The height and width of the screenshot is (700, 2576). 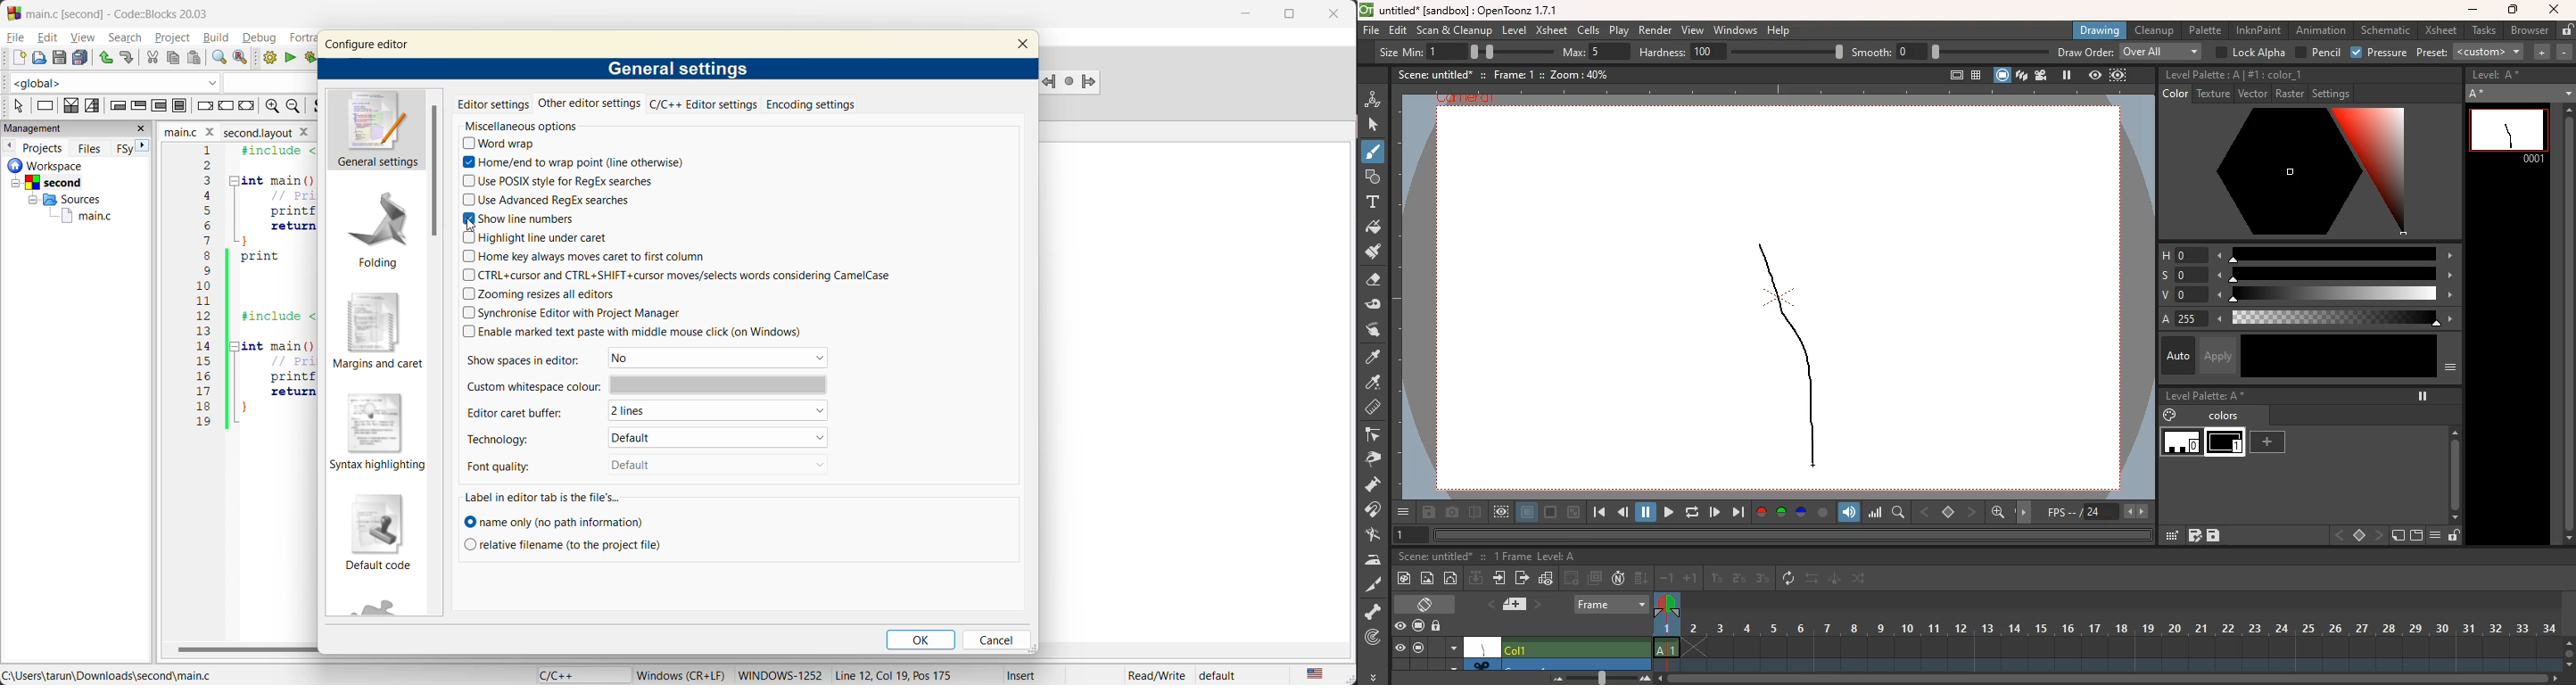 I want to click on redo, so click(x=127, y=59).